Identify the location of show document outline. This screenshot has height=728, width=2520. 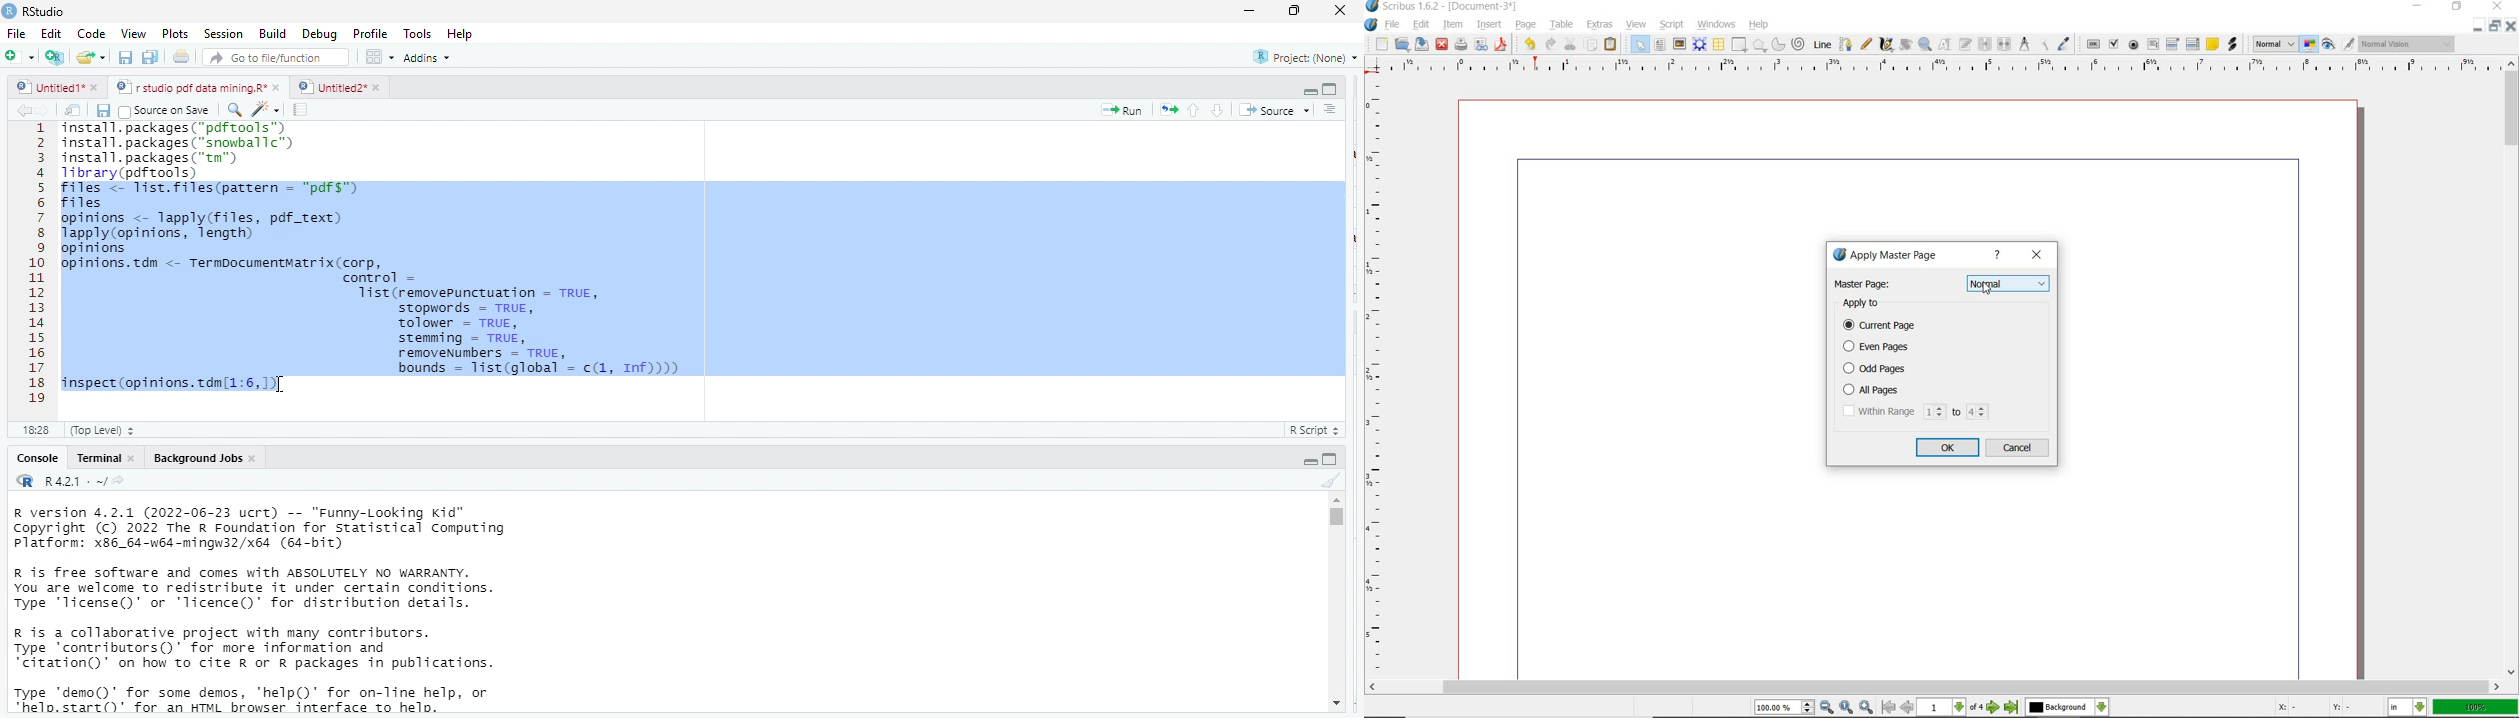
(1332, 110).